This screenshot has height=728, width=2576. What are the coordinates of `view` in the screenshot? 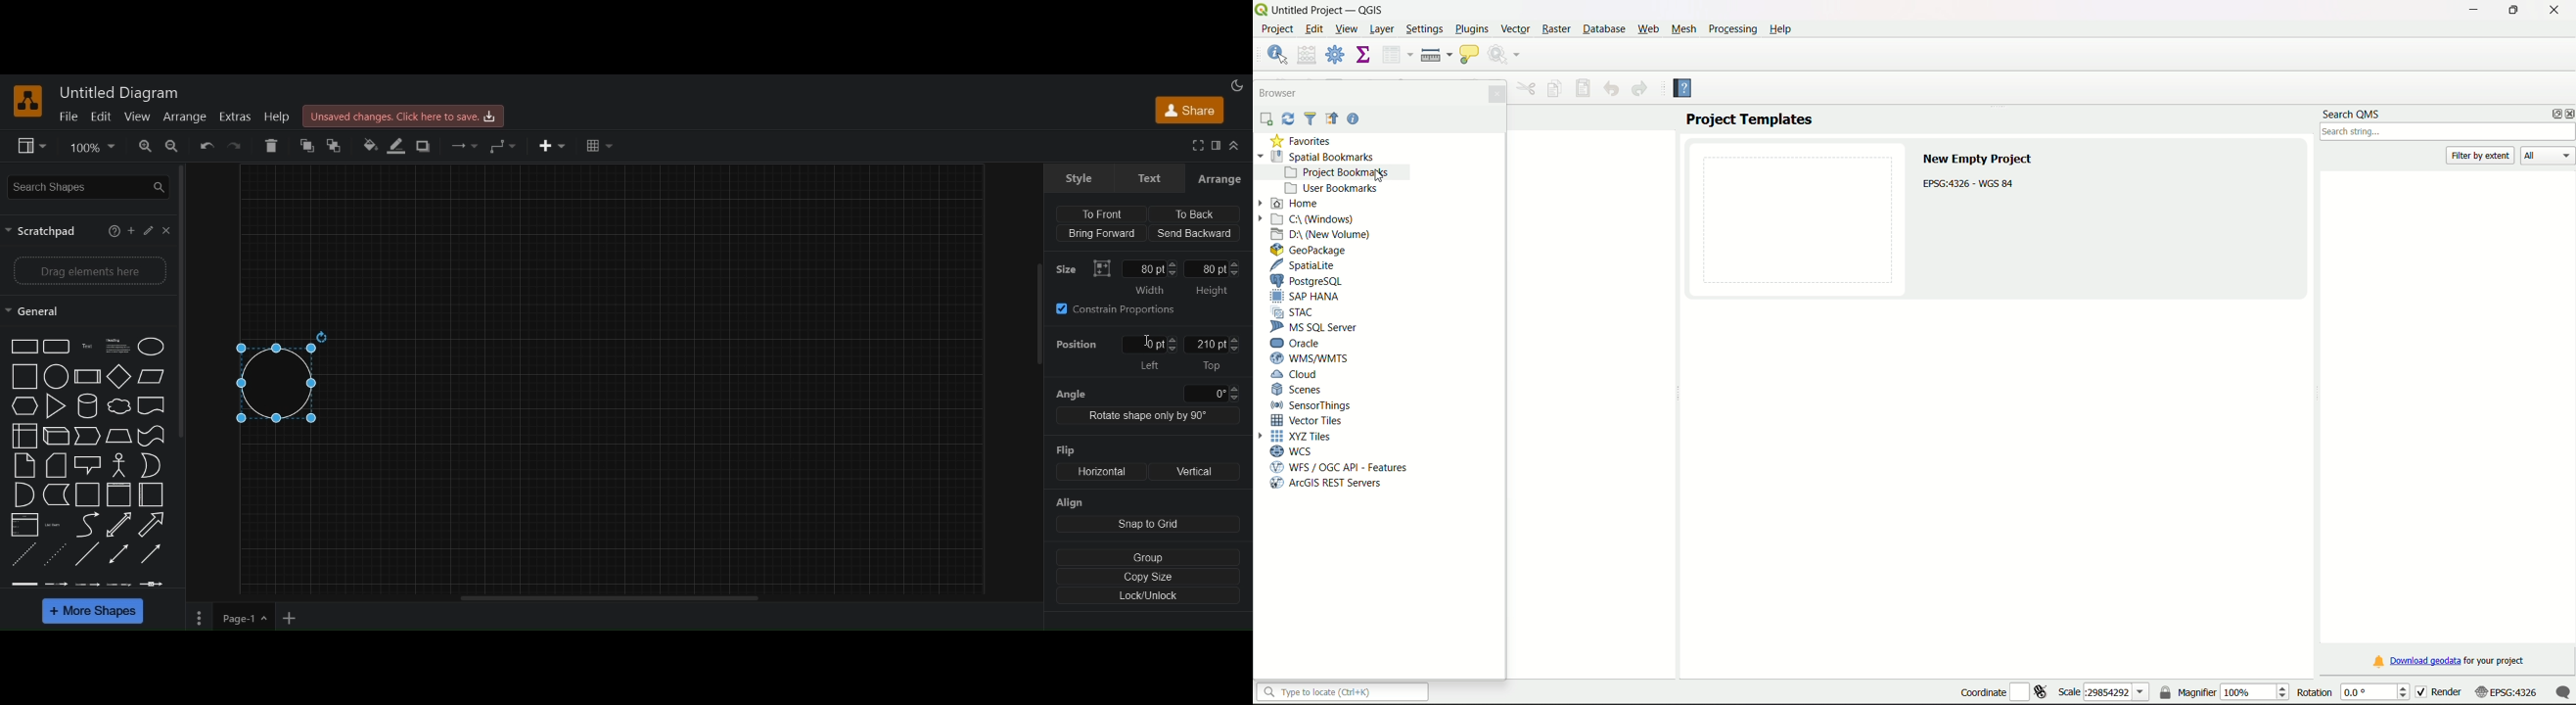 It's located at (136, 117).